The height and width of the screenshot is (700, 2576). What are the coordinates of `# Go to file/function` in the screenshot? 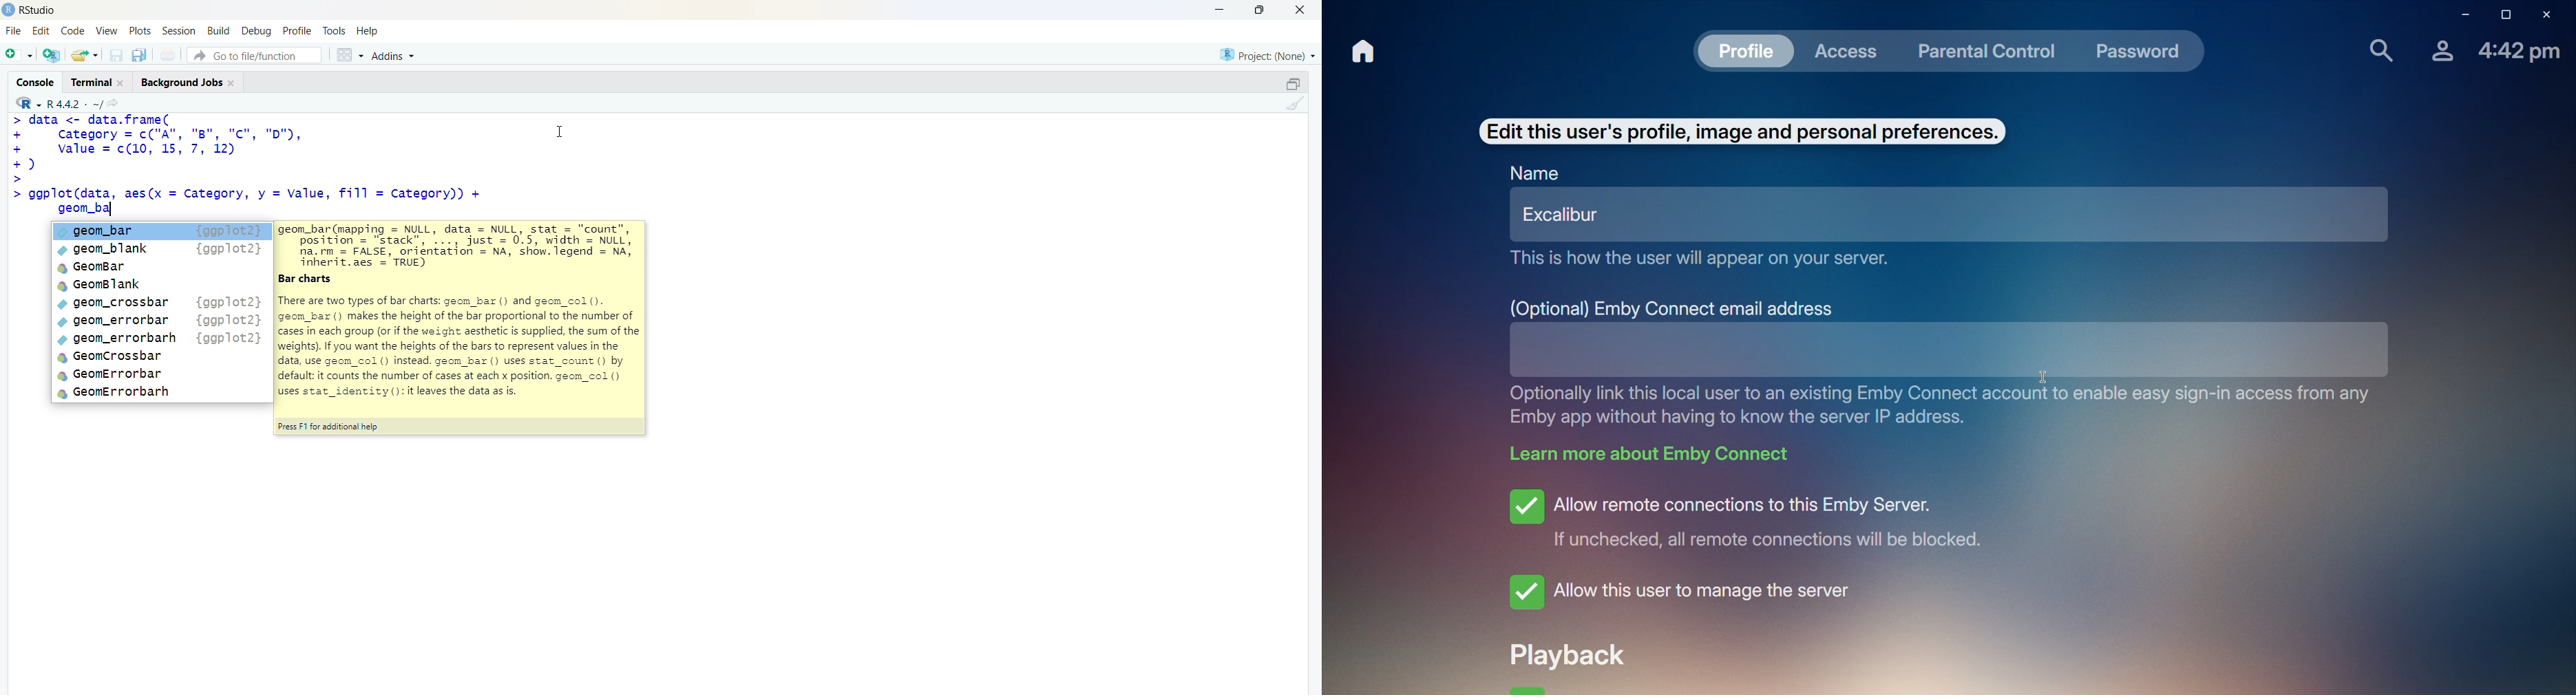 It's located at (254, 55).